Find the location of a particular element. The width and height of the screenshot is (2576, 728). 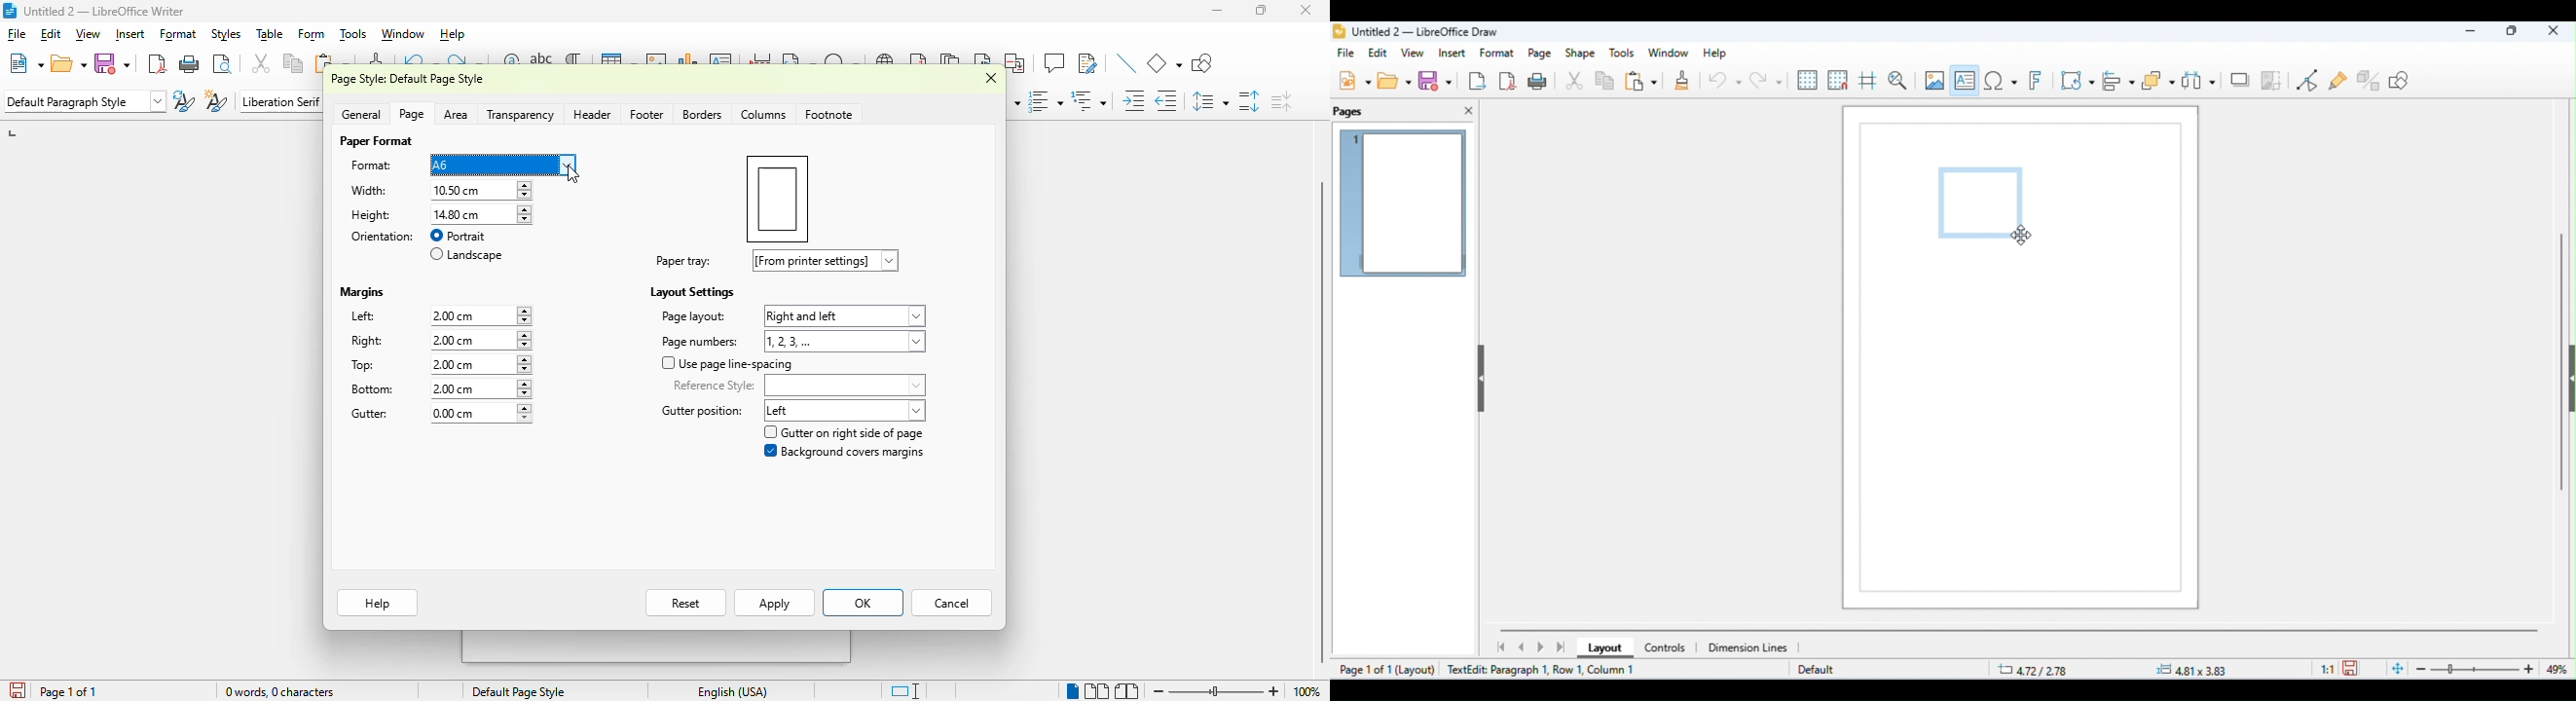

text edit paragraph 1, row1, column 1 is located at coordinates (1545, 669).